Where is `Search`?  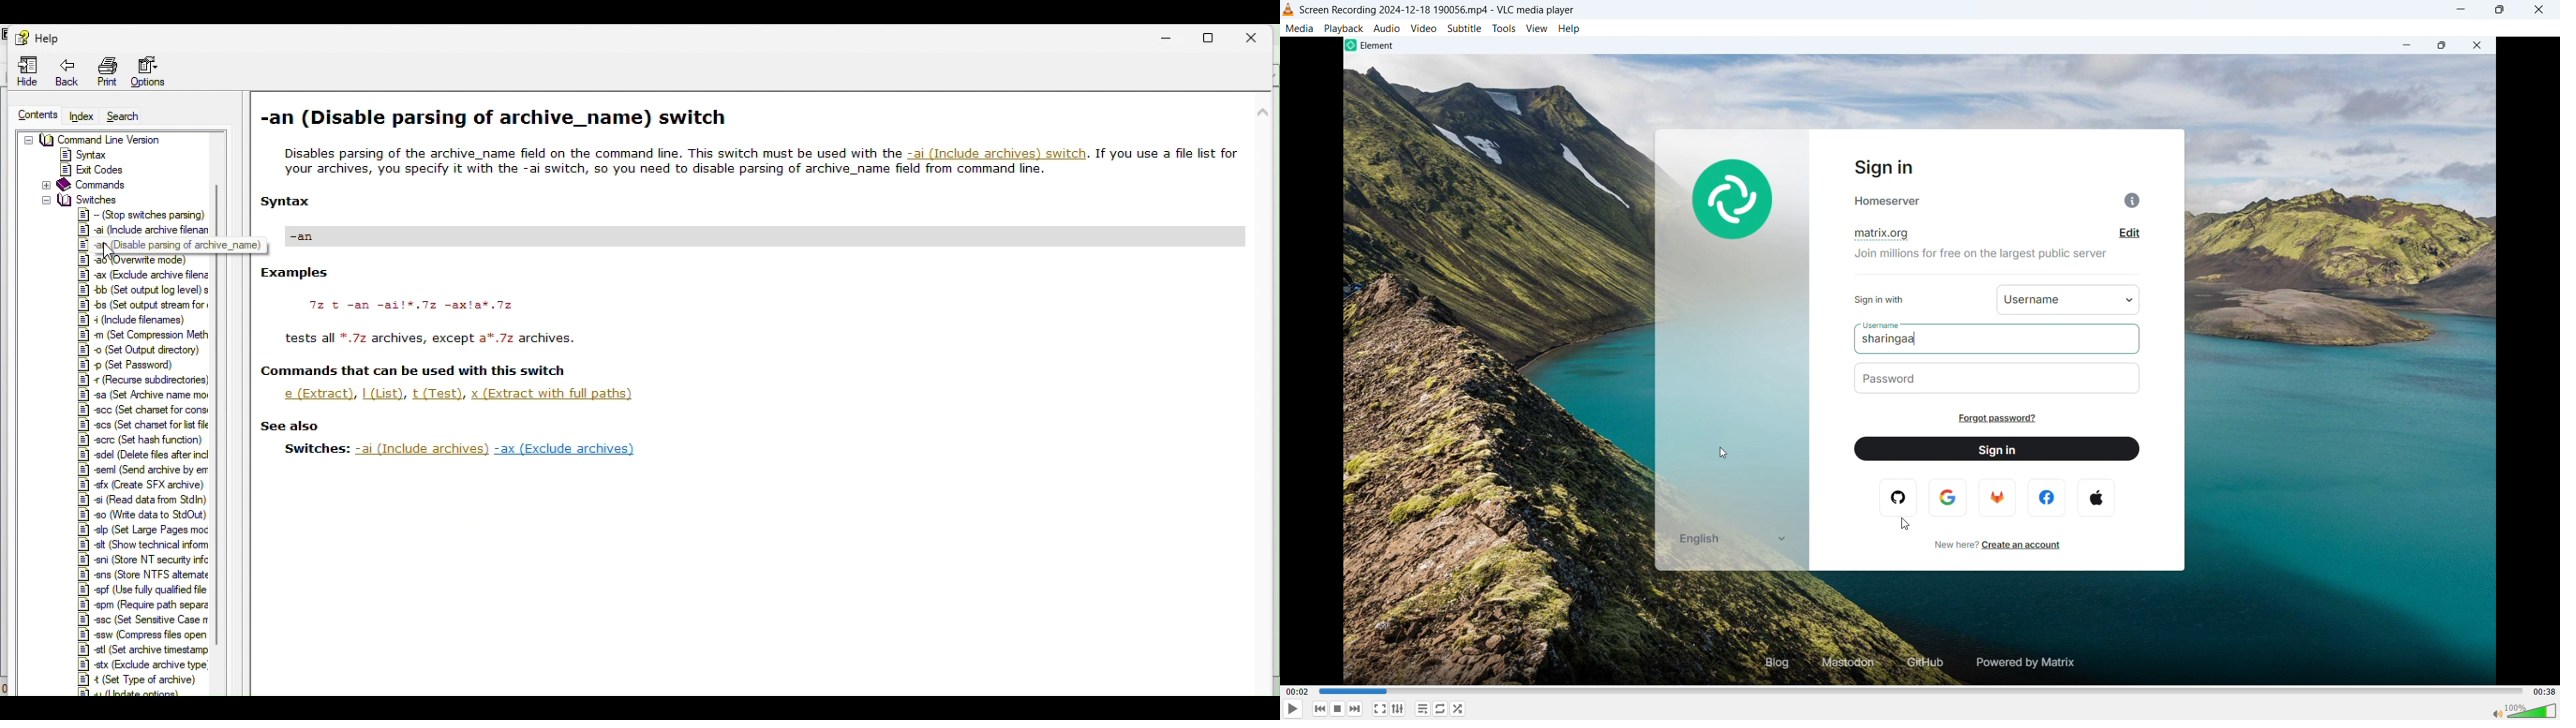
Search is located at coordinates (134, 116).